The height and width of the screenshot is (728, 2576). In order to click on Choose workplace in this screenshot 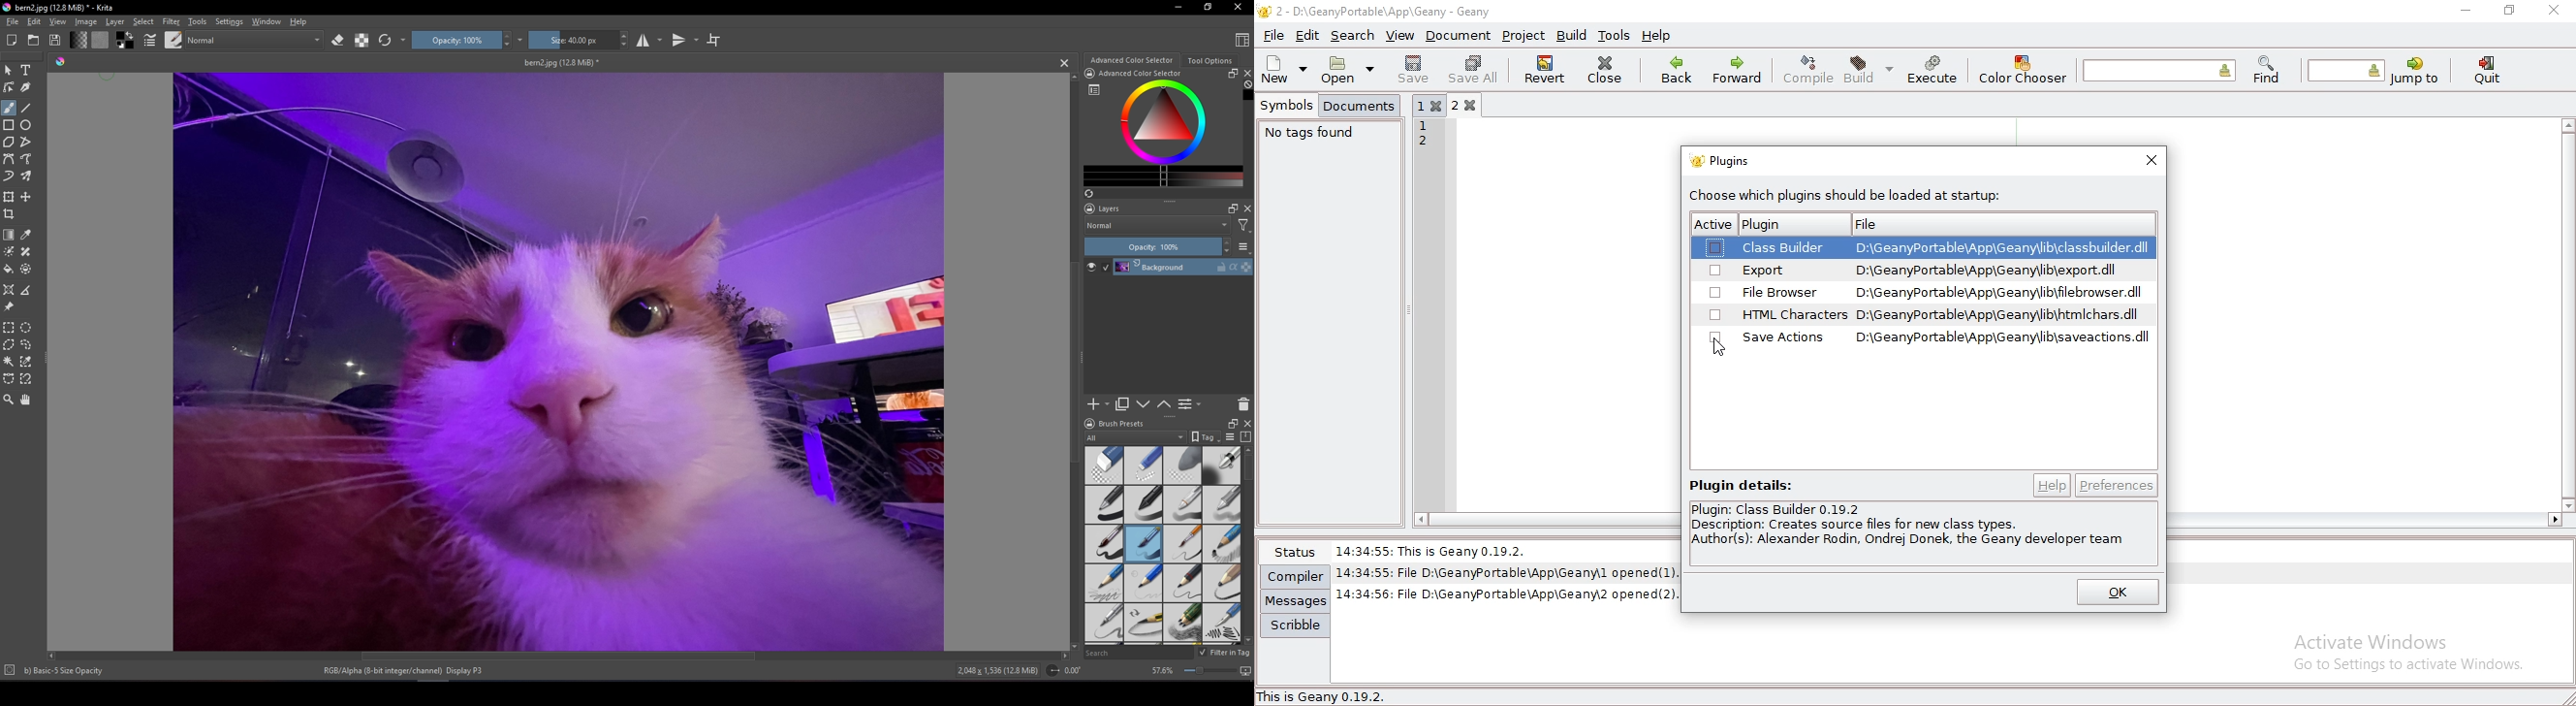, I will do `click(1241, 40)`.